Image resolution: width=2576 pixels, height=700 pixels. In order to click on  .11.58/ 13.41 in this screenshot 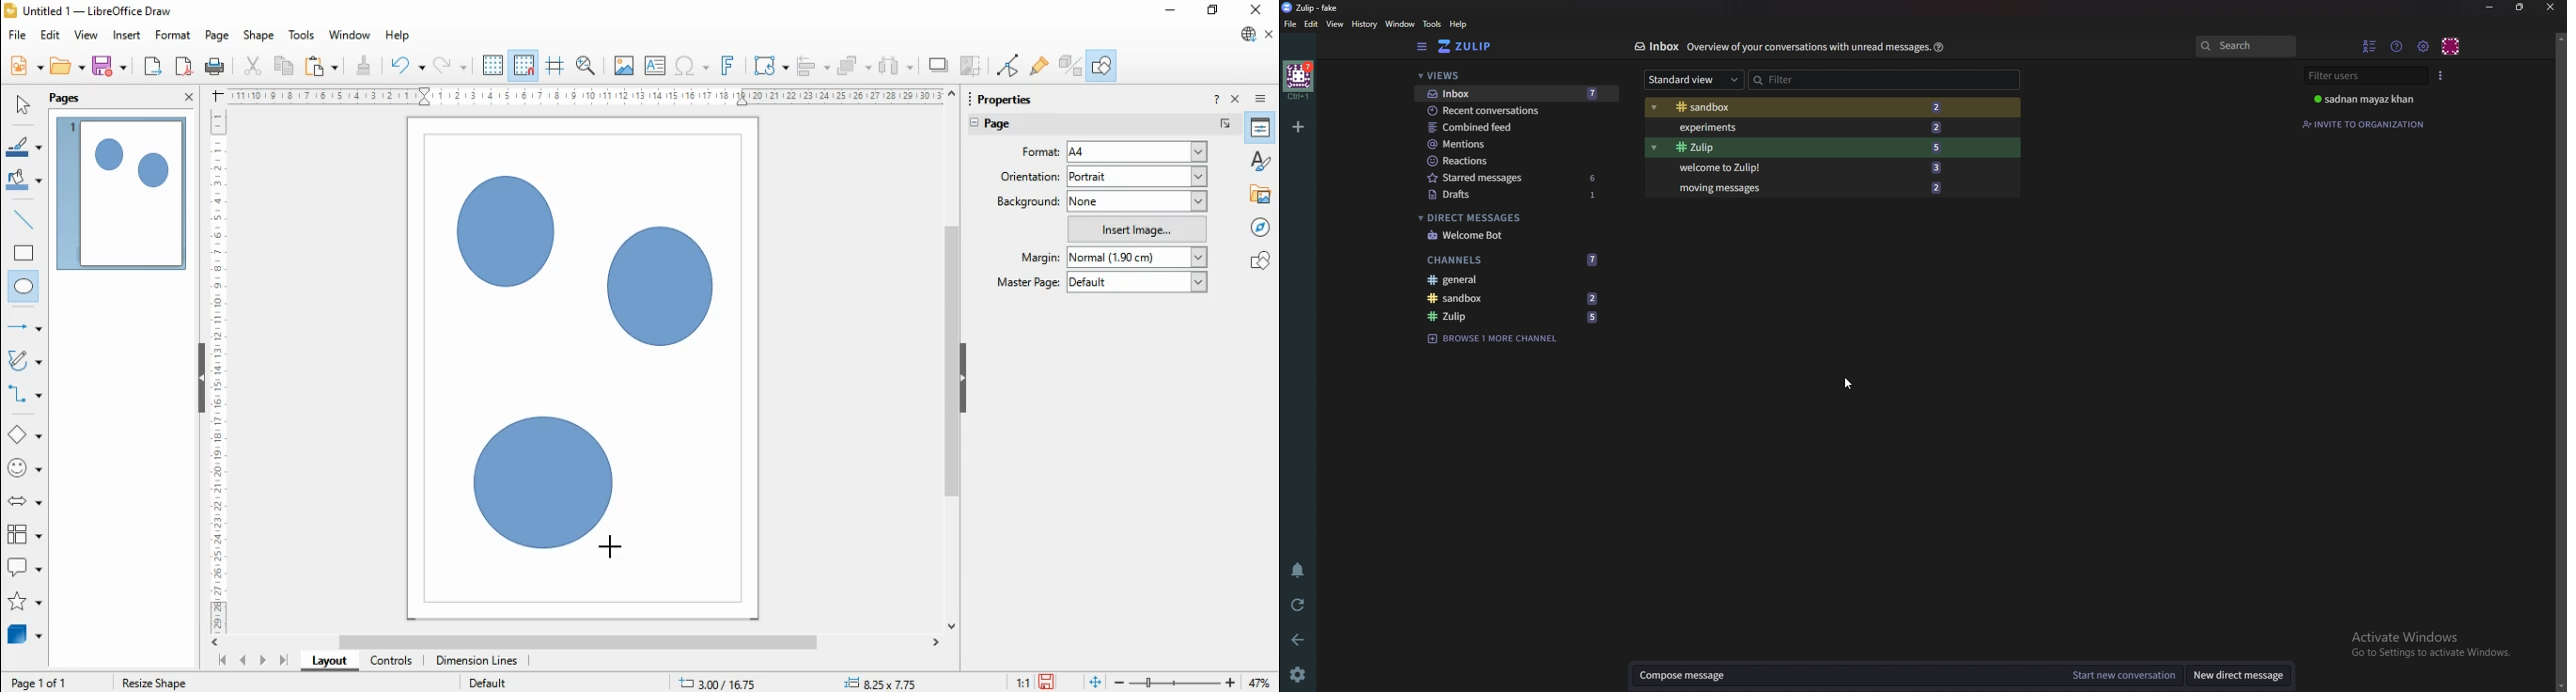, I will do `click(719, 682)`.